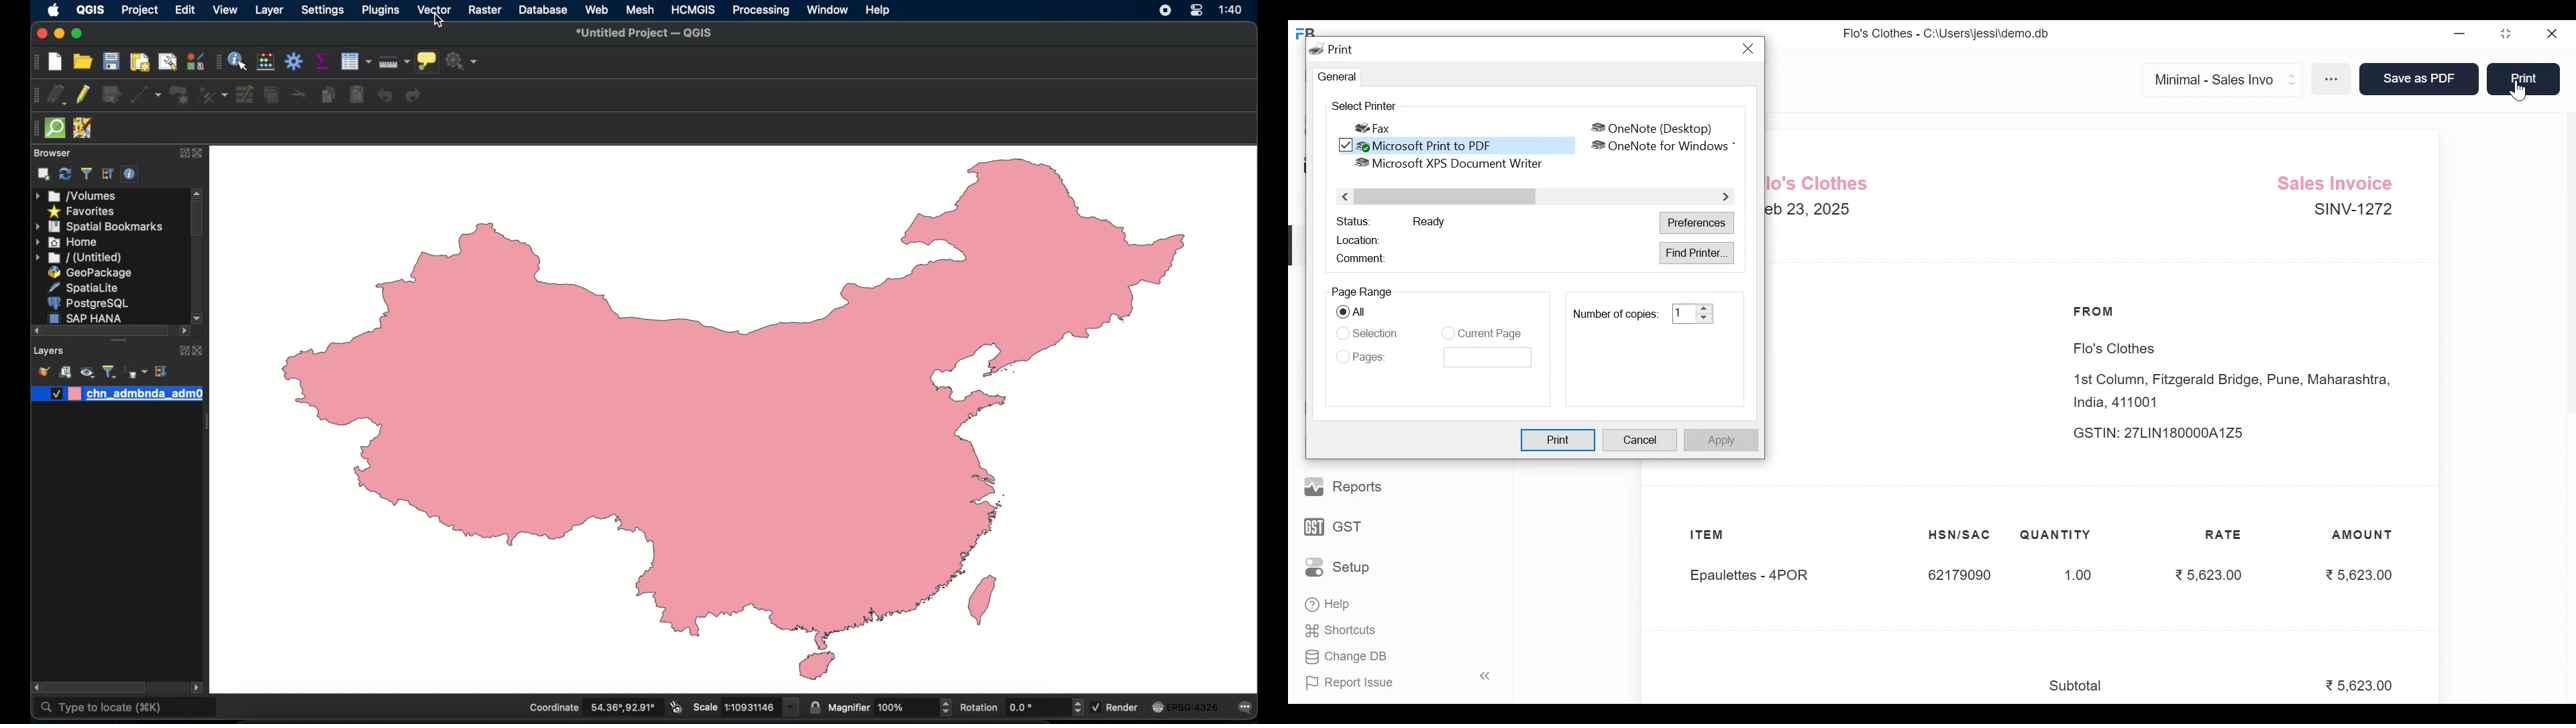 The image size is (2576, 728). What do you see at coordinates (1705, 313) in the screenshot?
I see `Expand` at bounding box center [1705, 313].